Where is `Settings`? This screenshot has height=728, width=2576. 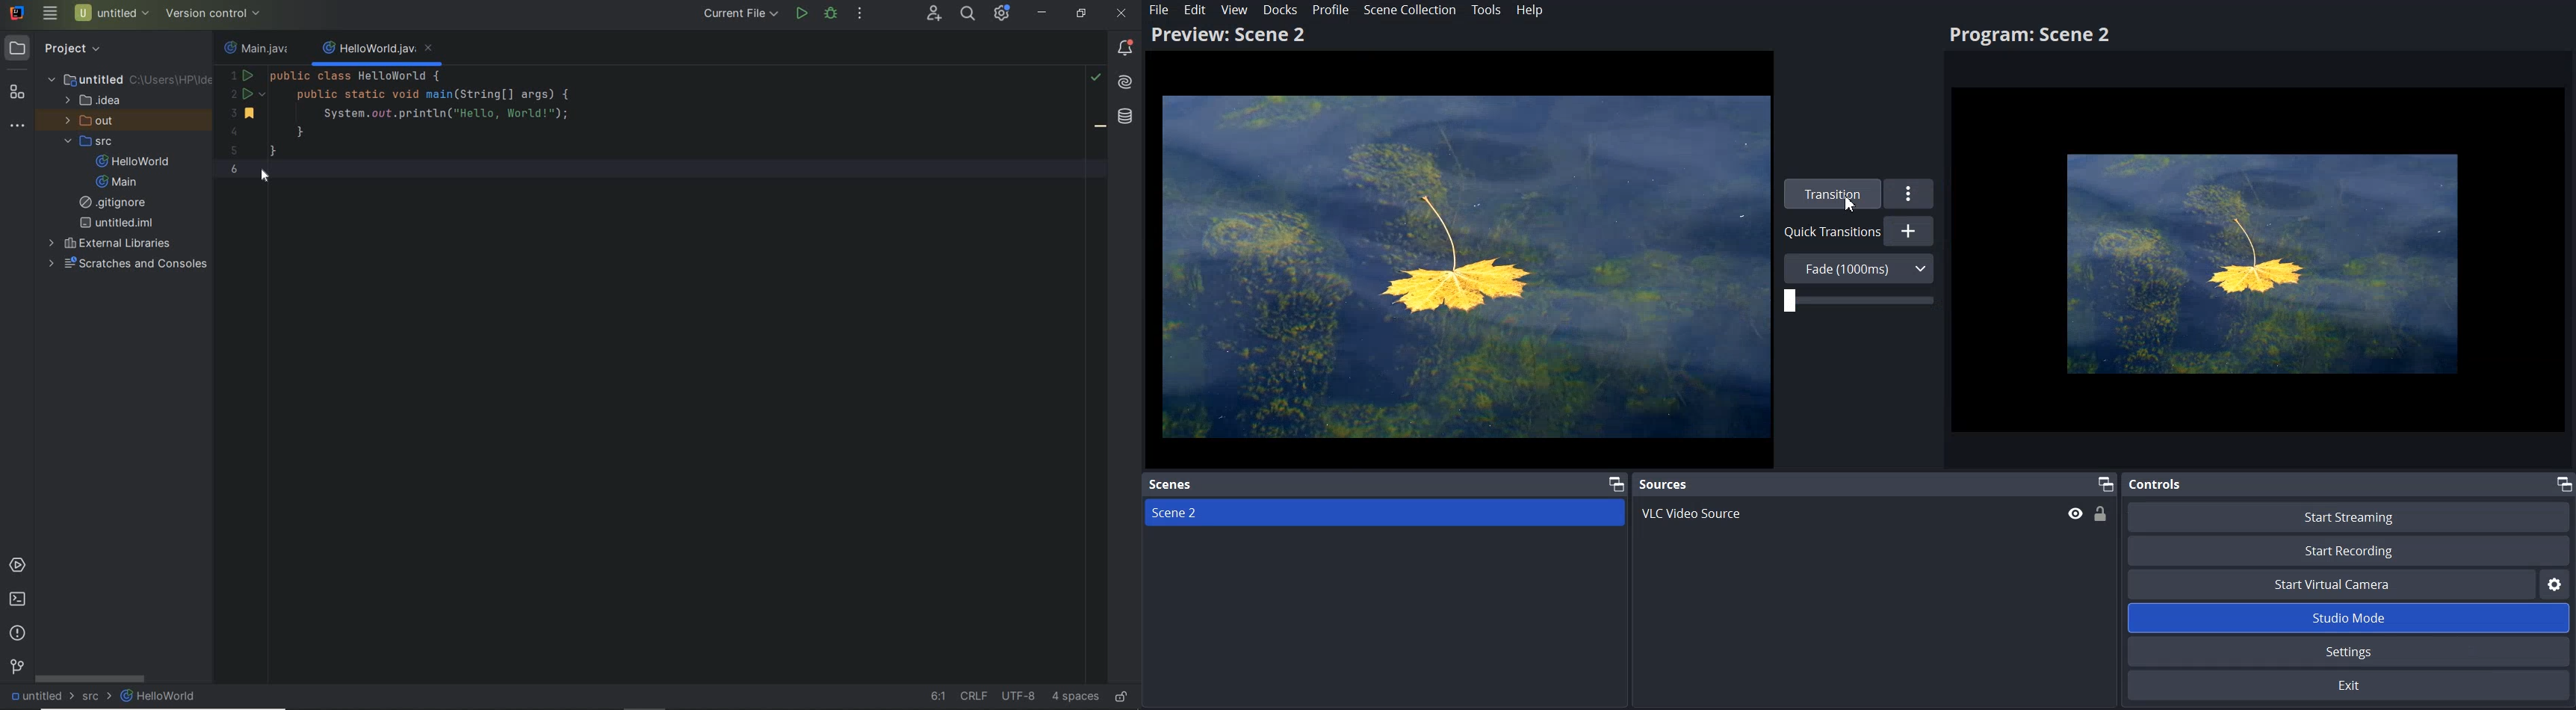
Settings is located at coordinates (2557, 584).